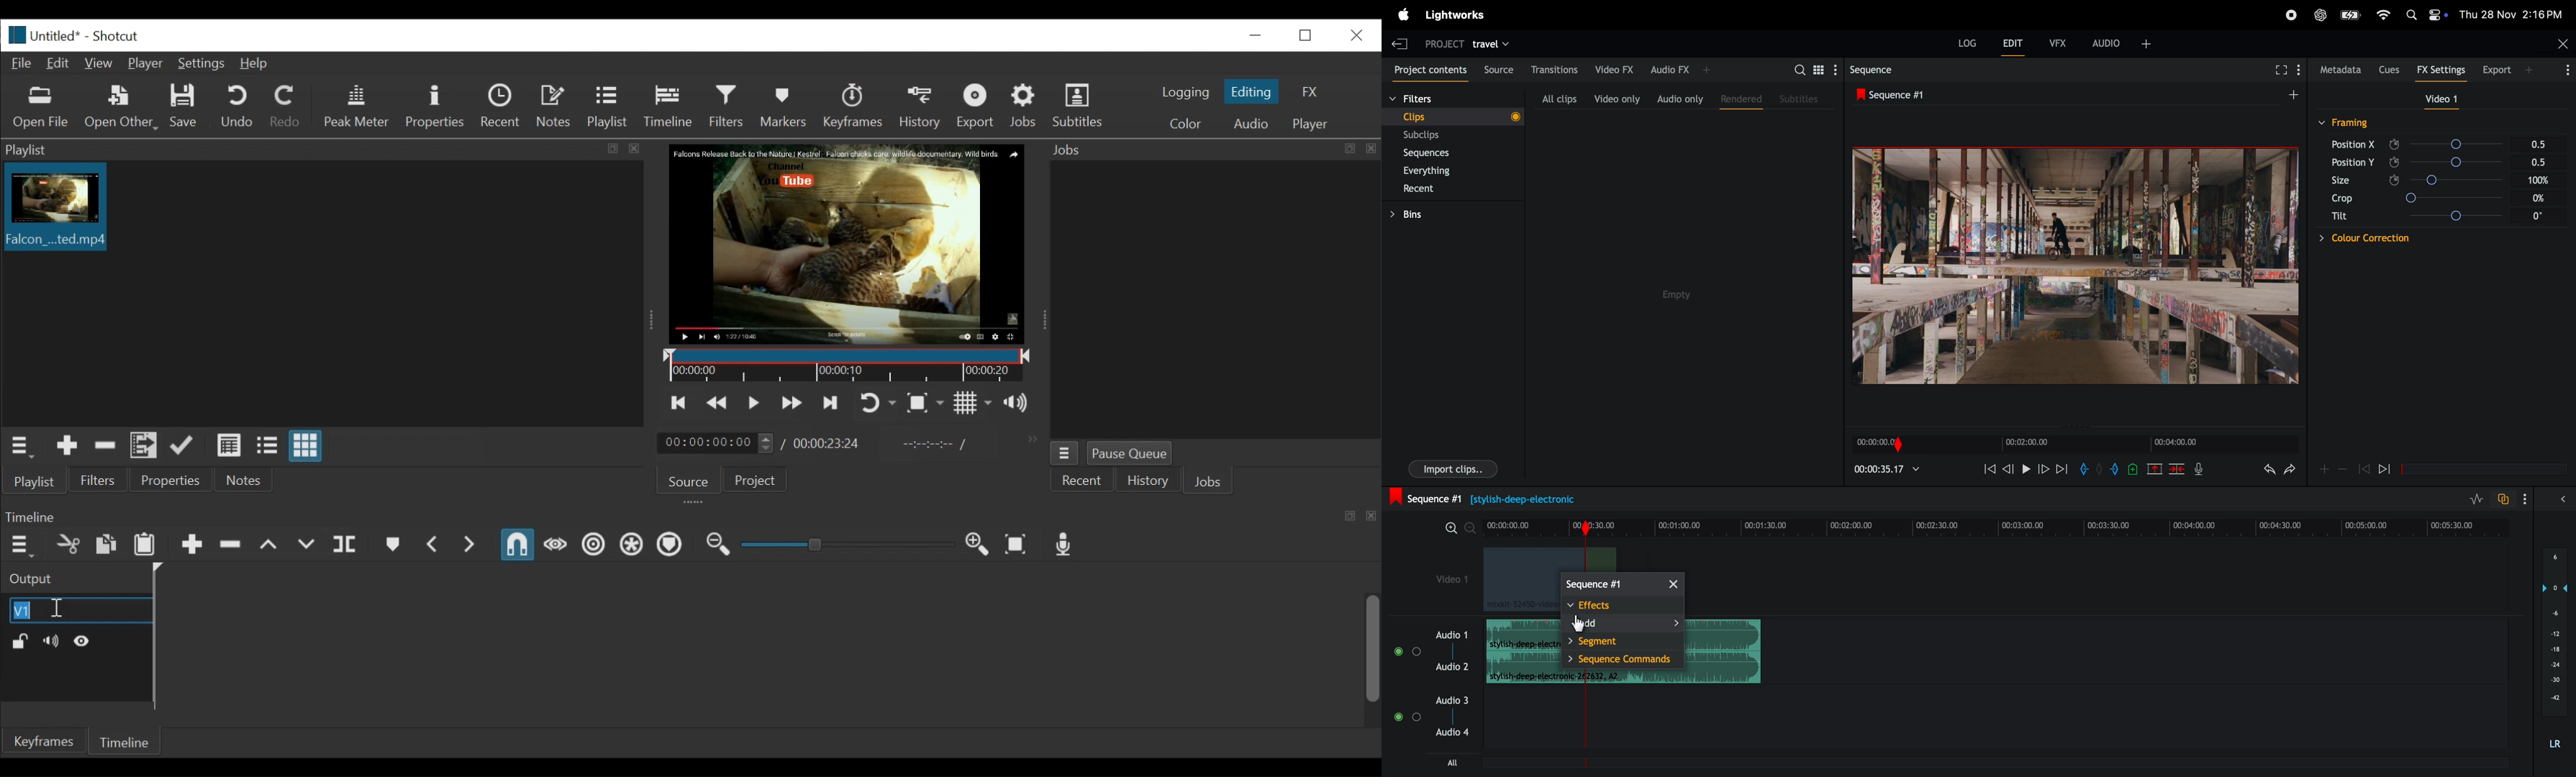 The height and width of the screenshot is (784, 2576). I want to click on travel, so click(1491, 43).